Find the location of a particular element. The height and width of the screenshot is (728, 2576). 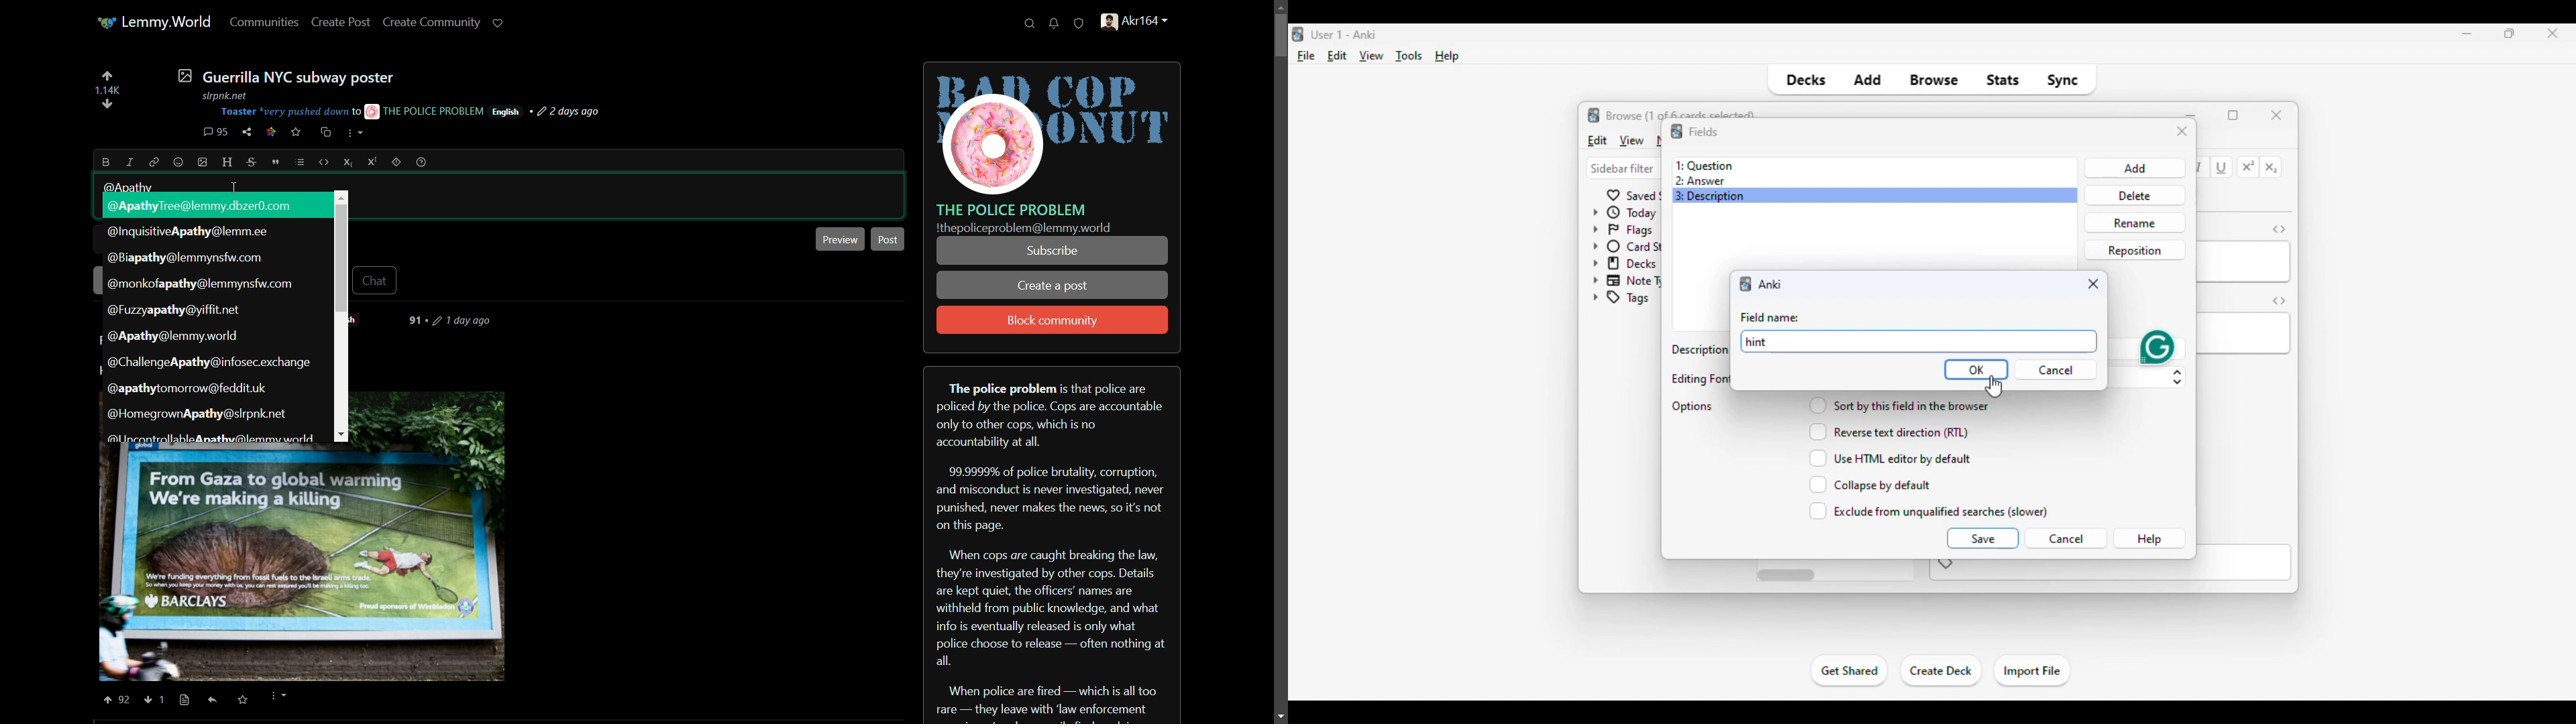

options is located at coordinates (1693, 406).